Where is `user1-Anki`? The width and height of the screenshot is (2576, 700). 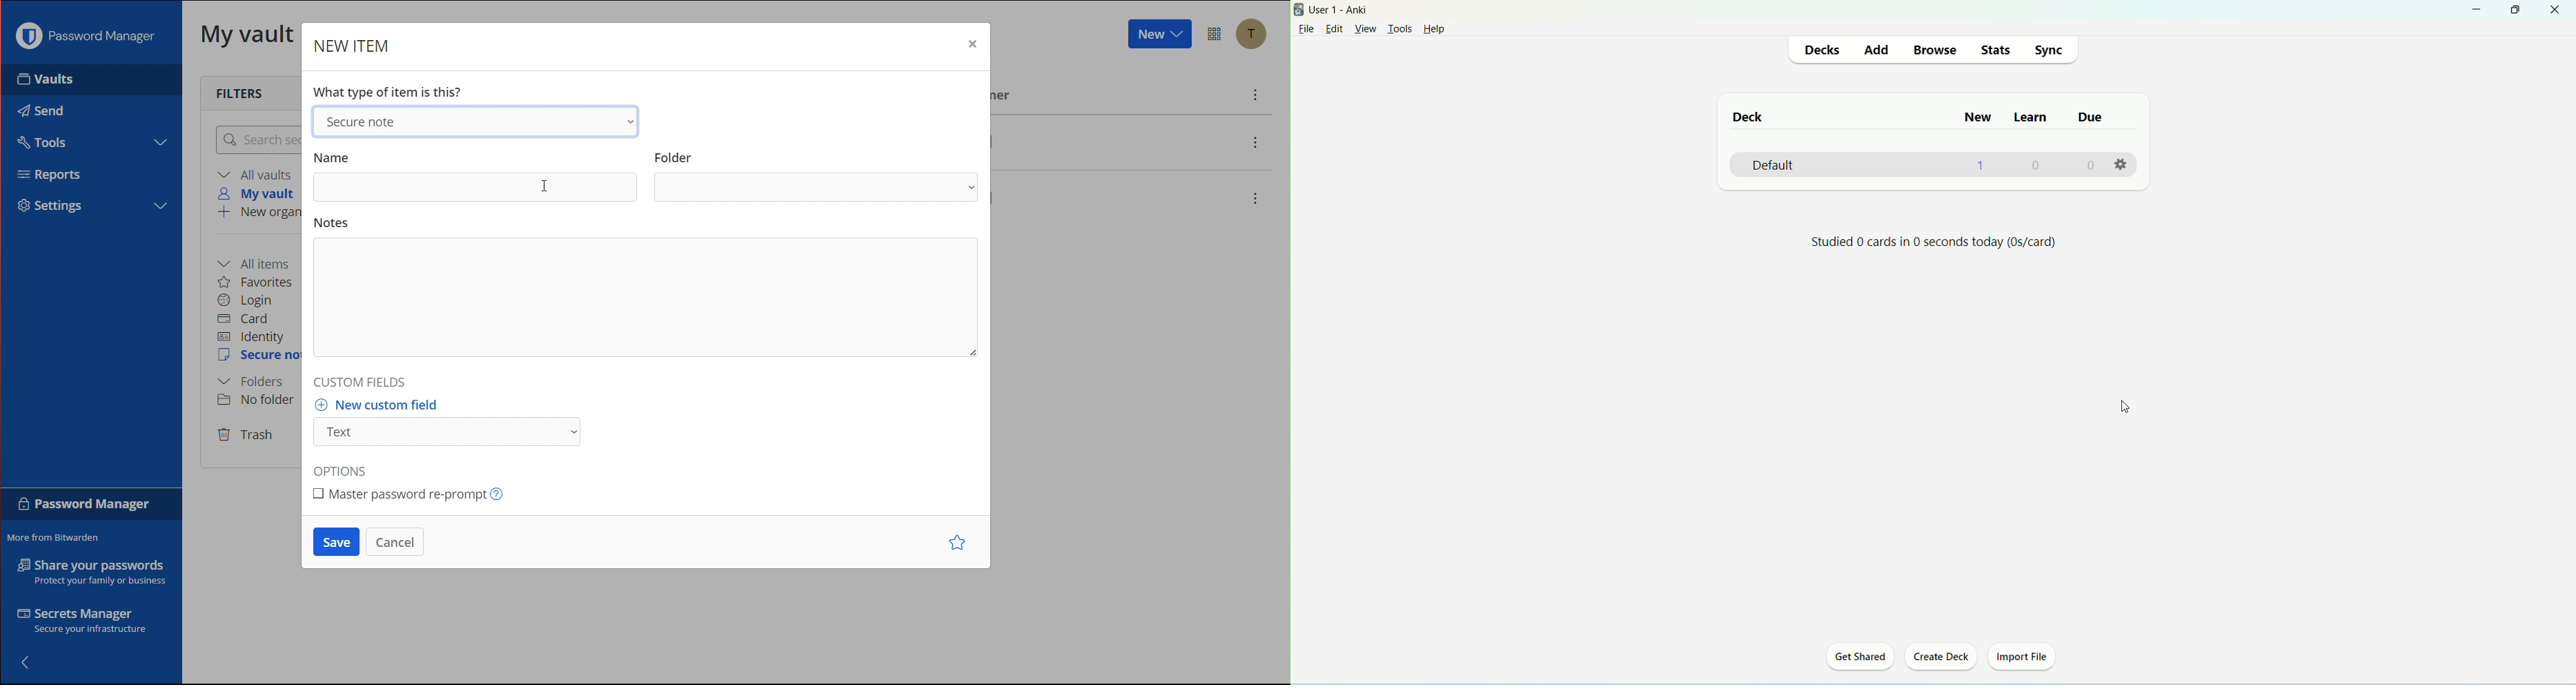
user1-Anki is located at coordinates (1342, 10).